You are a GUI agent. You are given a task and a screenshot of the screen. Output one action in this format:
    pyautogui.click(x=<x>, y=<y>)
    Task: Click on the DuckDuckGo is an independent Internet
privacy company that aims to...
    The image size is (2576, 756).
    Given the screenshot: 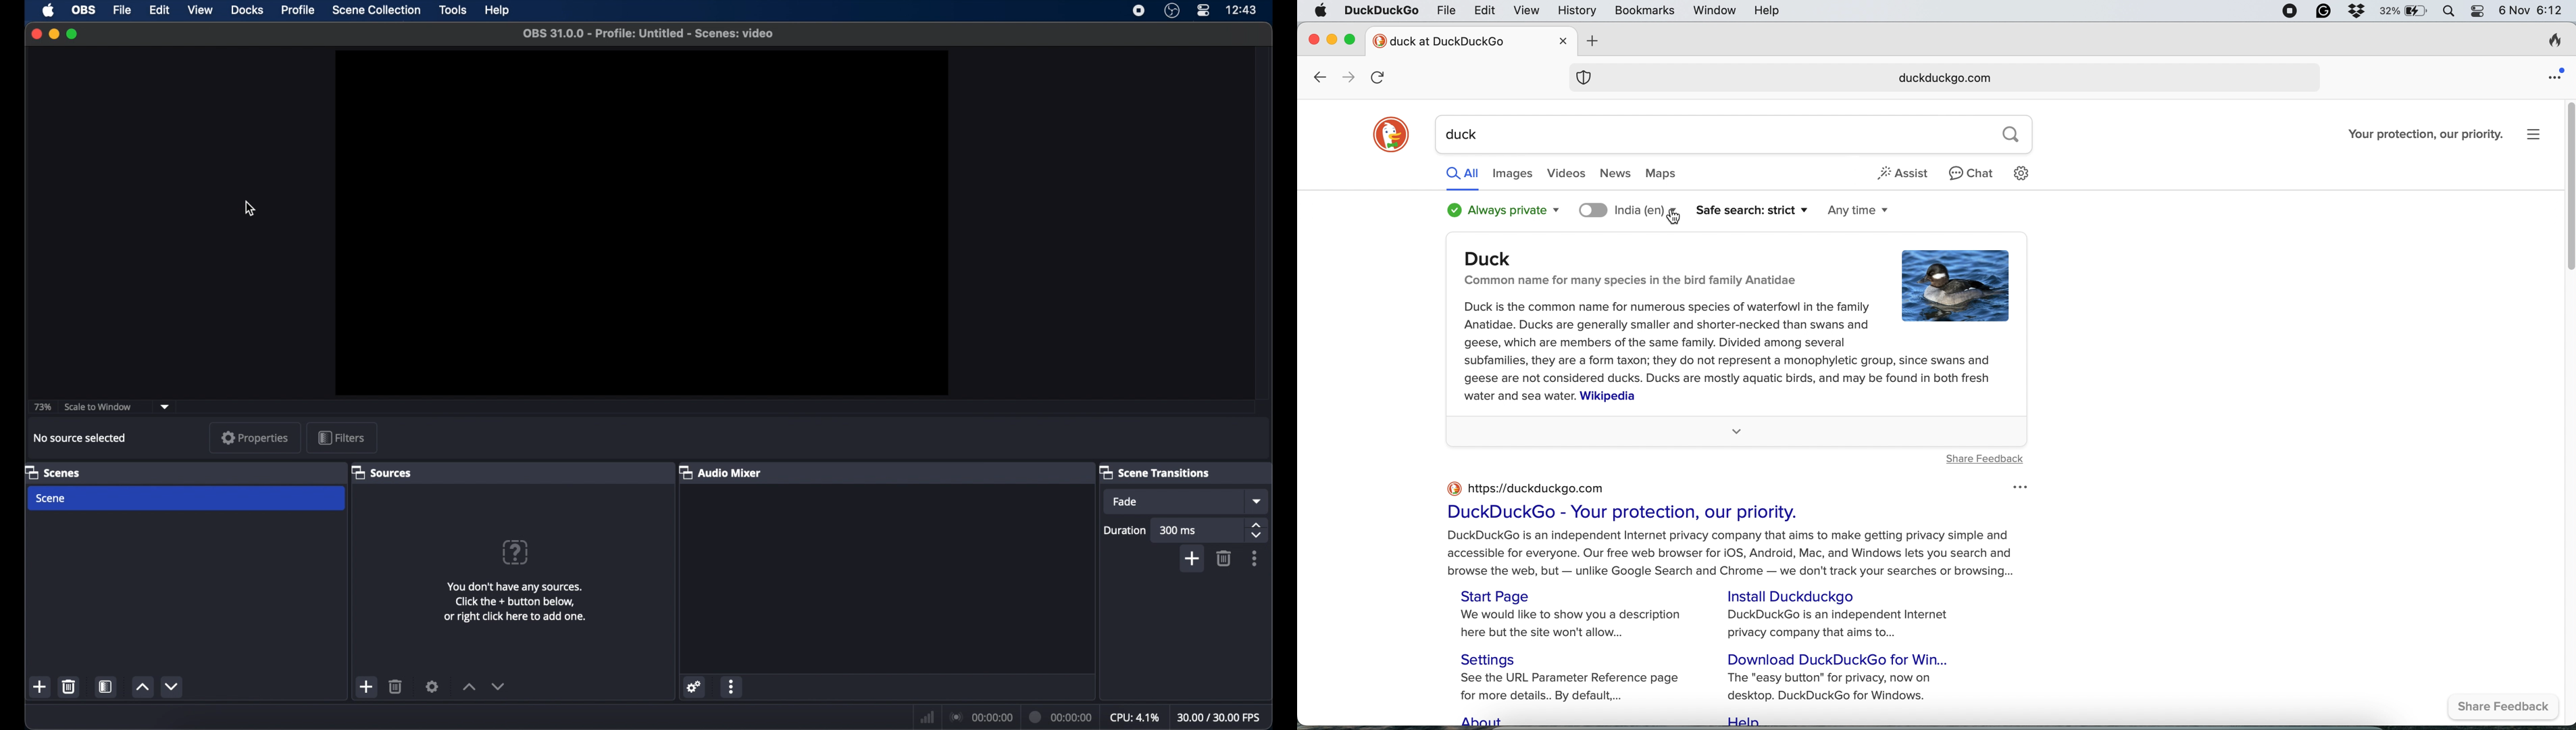 What is the action you would take?
    pyautogui.click(x=1841, y=625)
    